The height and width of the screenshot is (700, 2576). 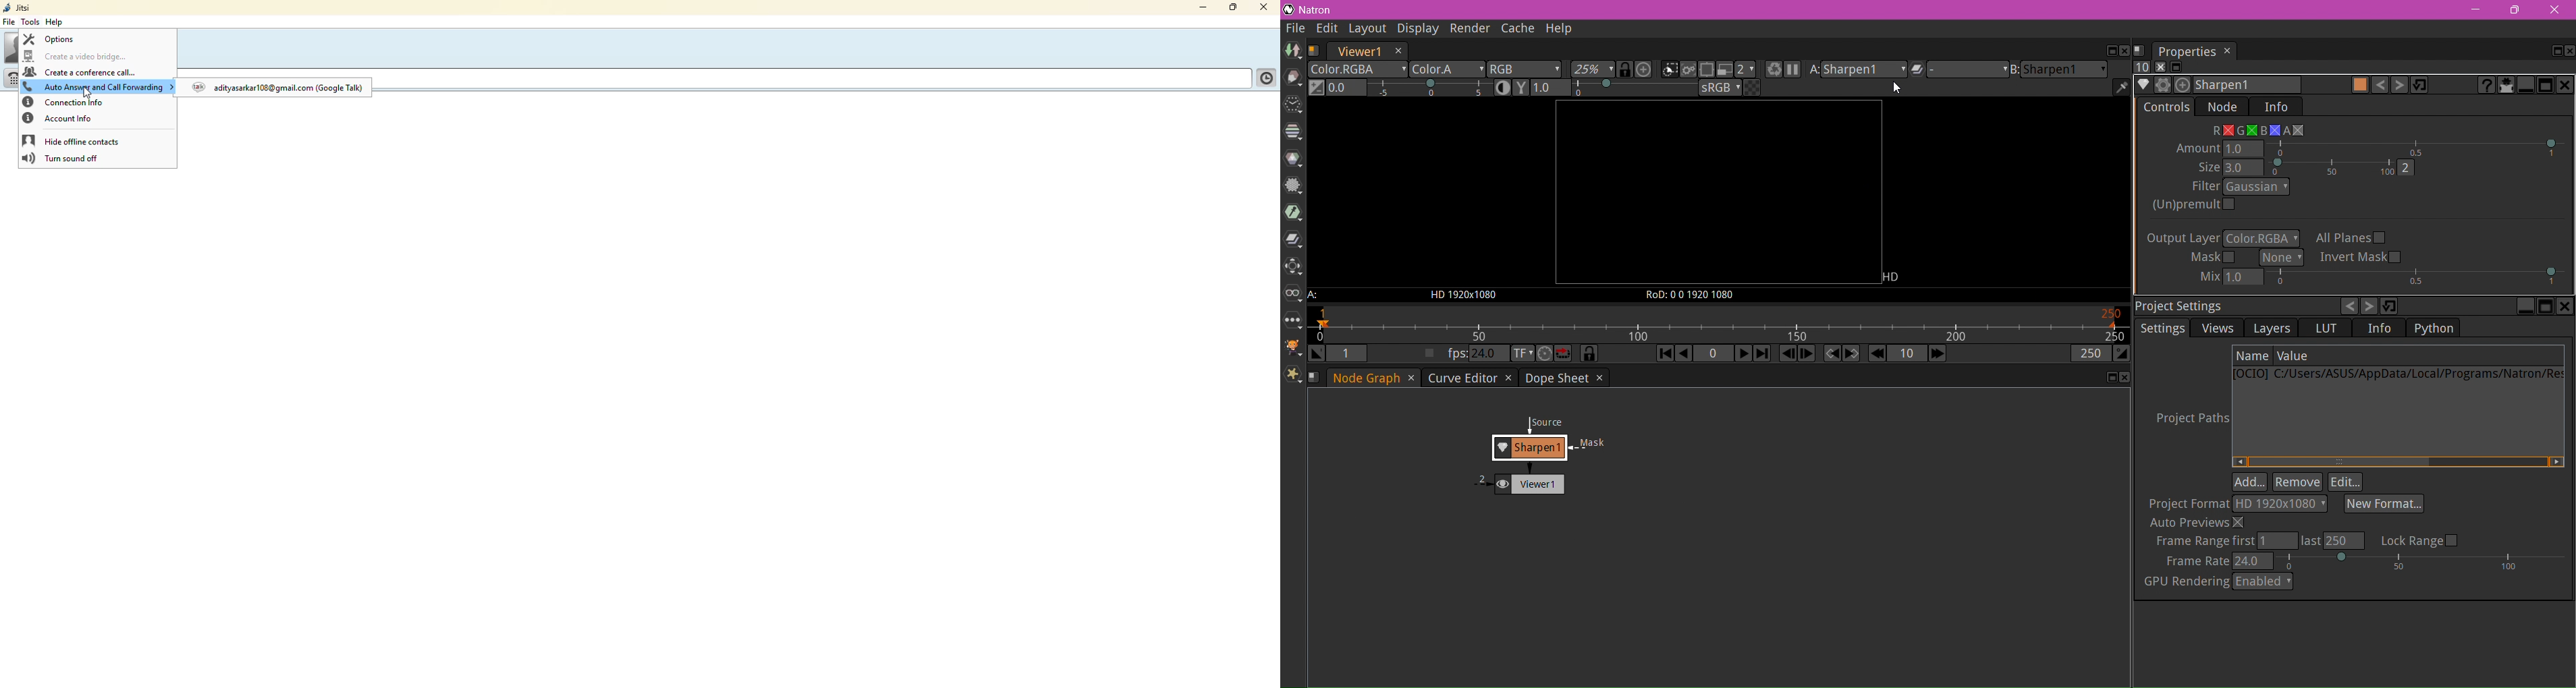 What do you see at coordinates (290, 87) in the screenshot?
I see `mil. com (Google Talk)
@ adityasarkarl08@gmail —` at bounding box center [290, 87].